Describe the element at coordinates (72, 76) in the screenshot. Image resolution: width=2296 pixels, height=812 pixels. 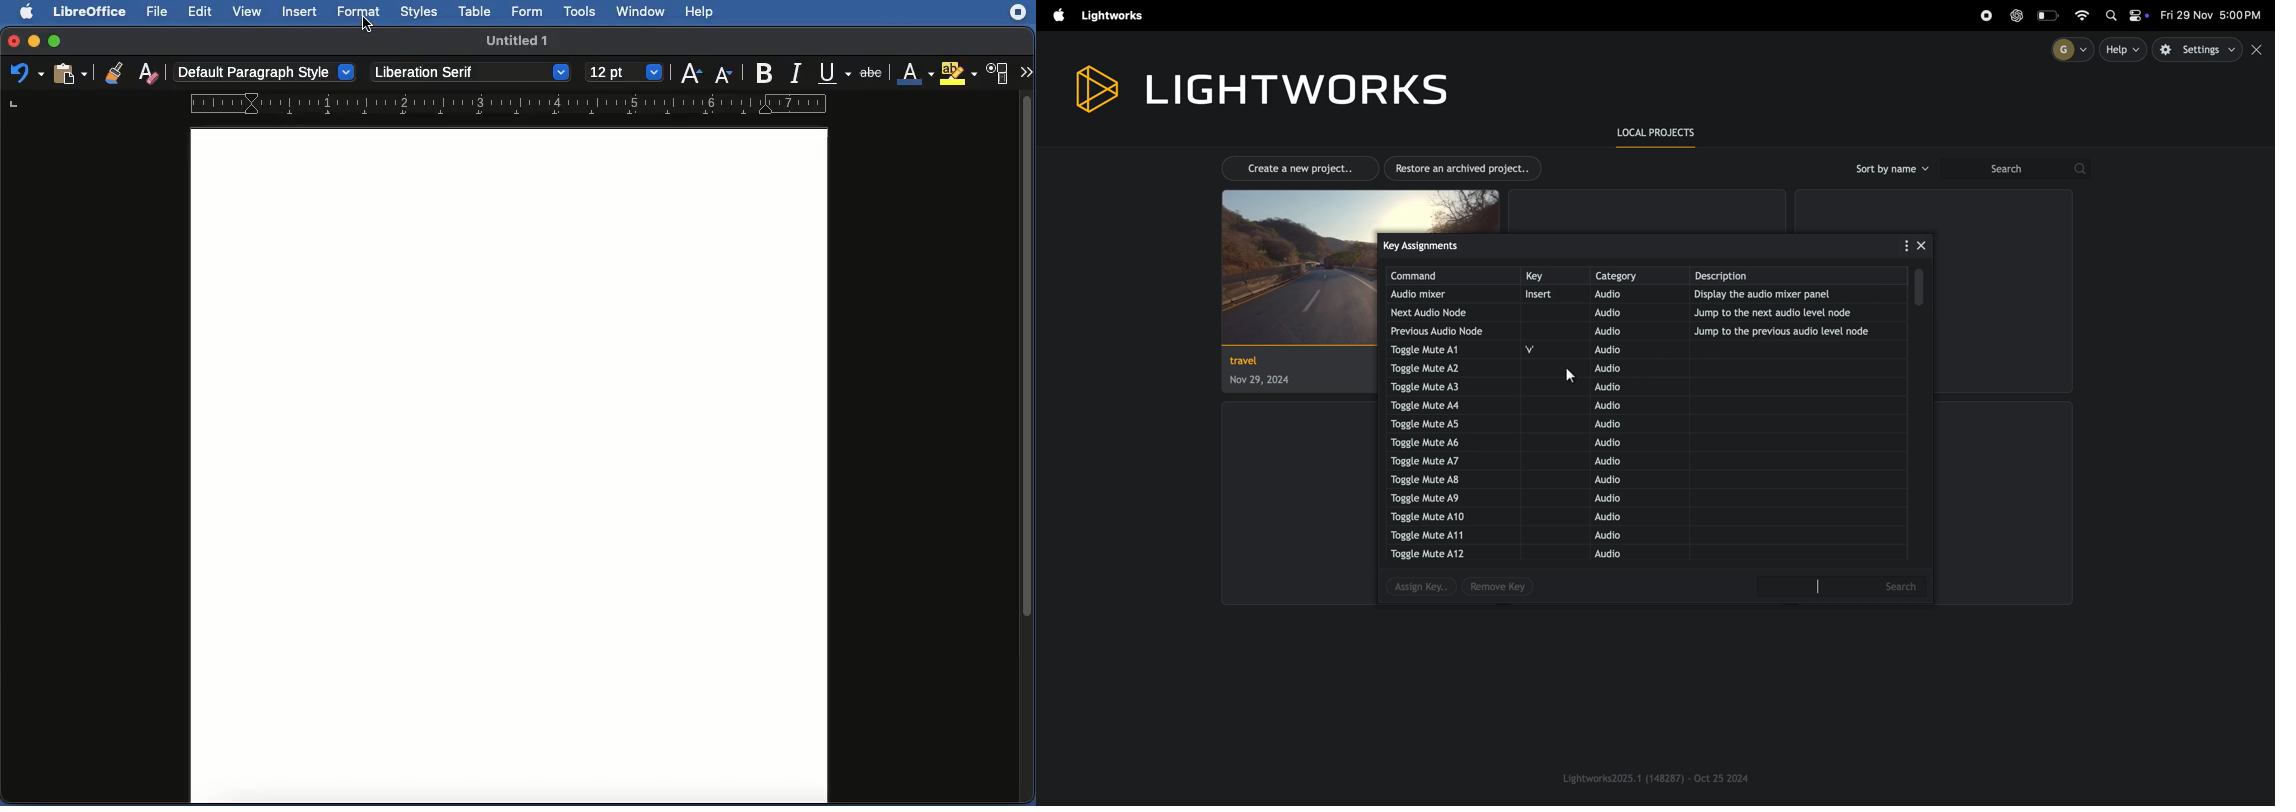
I see `Clipboard` at that location.